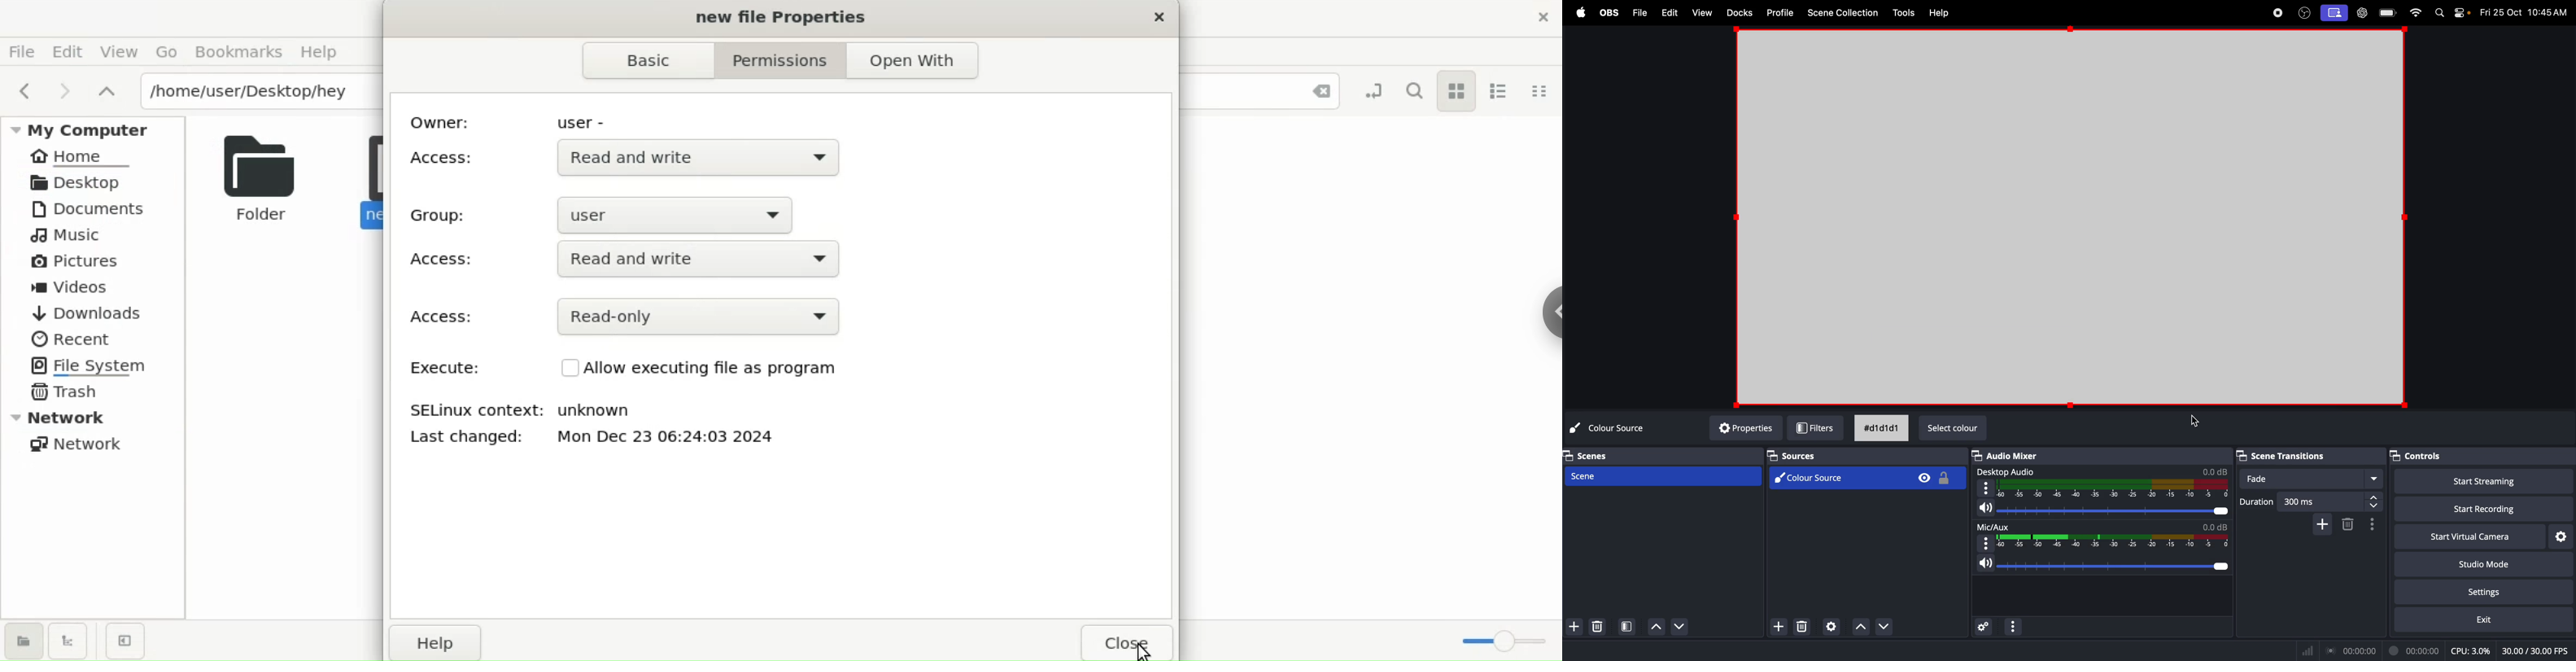 The height and width of the screenshot is (672, 2576). Describe the element at coordinates (1861, 628) in the screenshot. I see `drop uo` at that location.